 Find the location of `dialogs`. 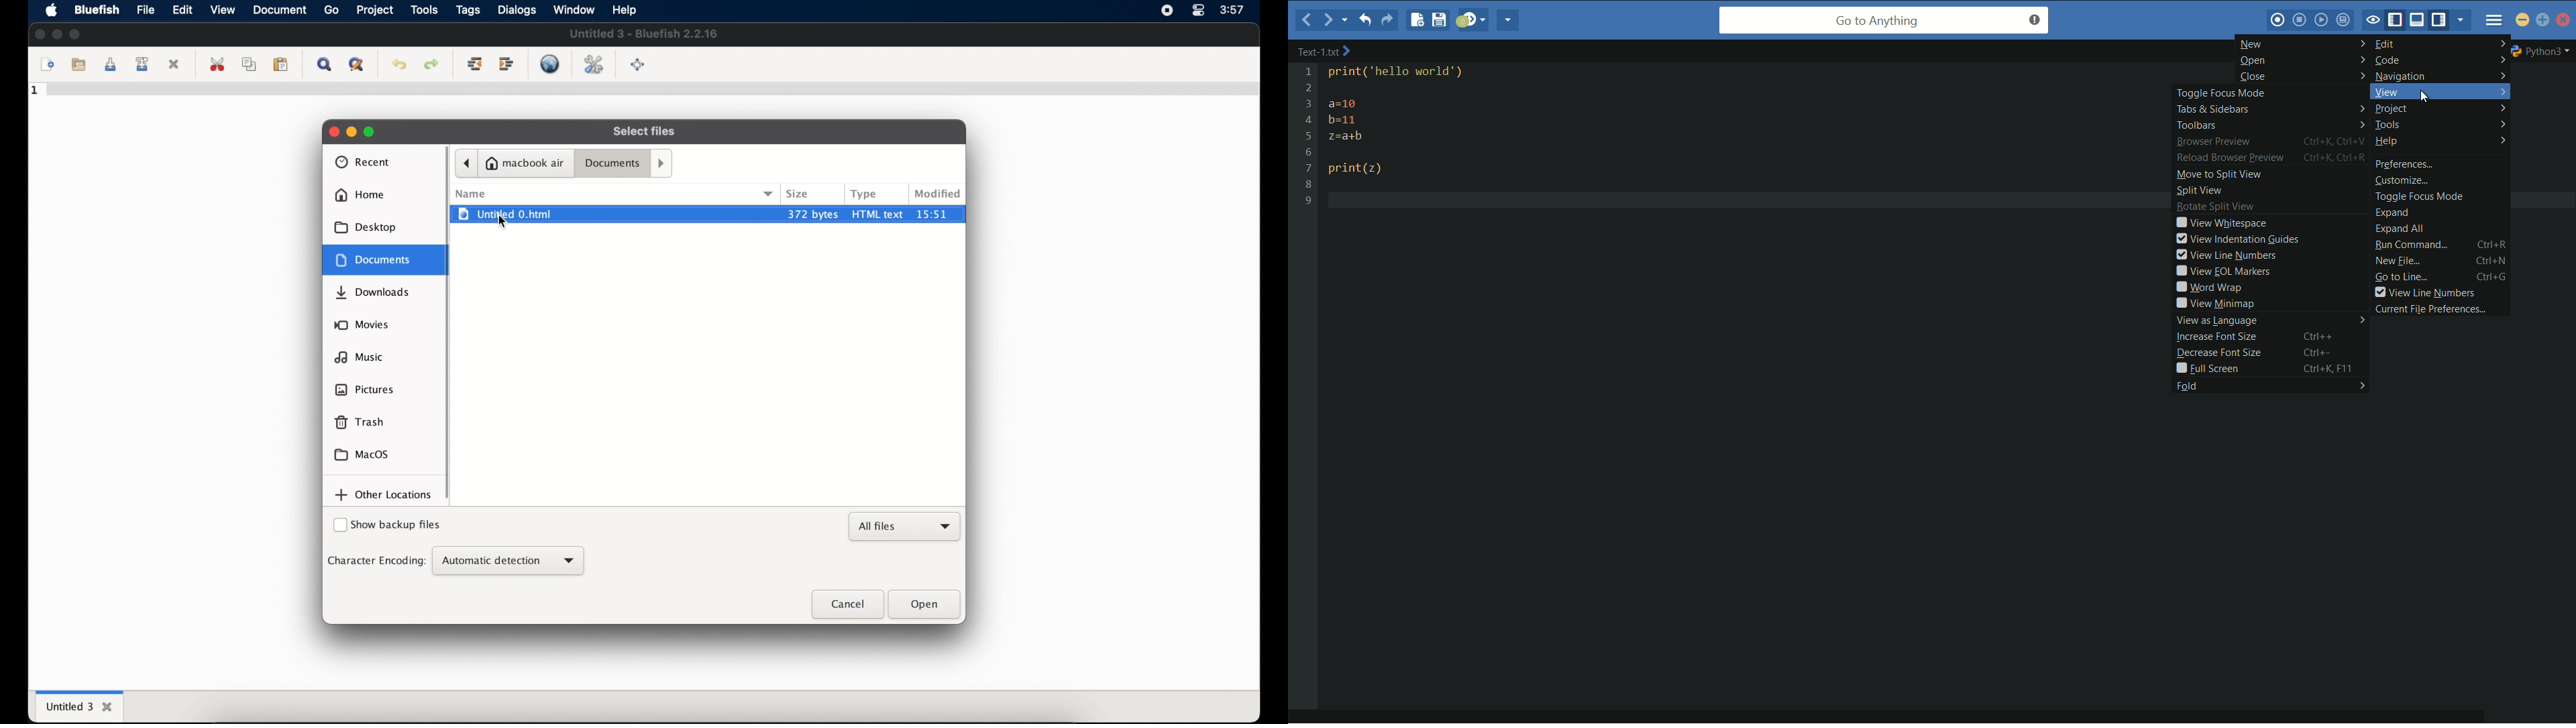

dialogs is located at coordinates (517, 10).